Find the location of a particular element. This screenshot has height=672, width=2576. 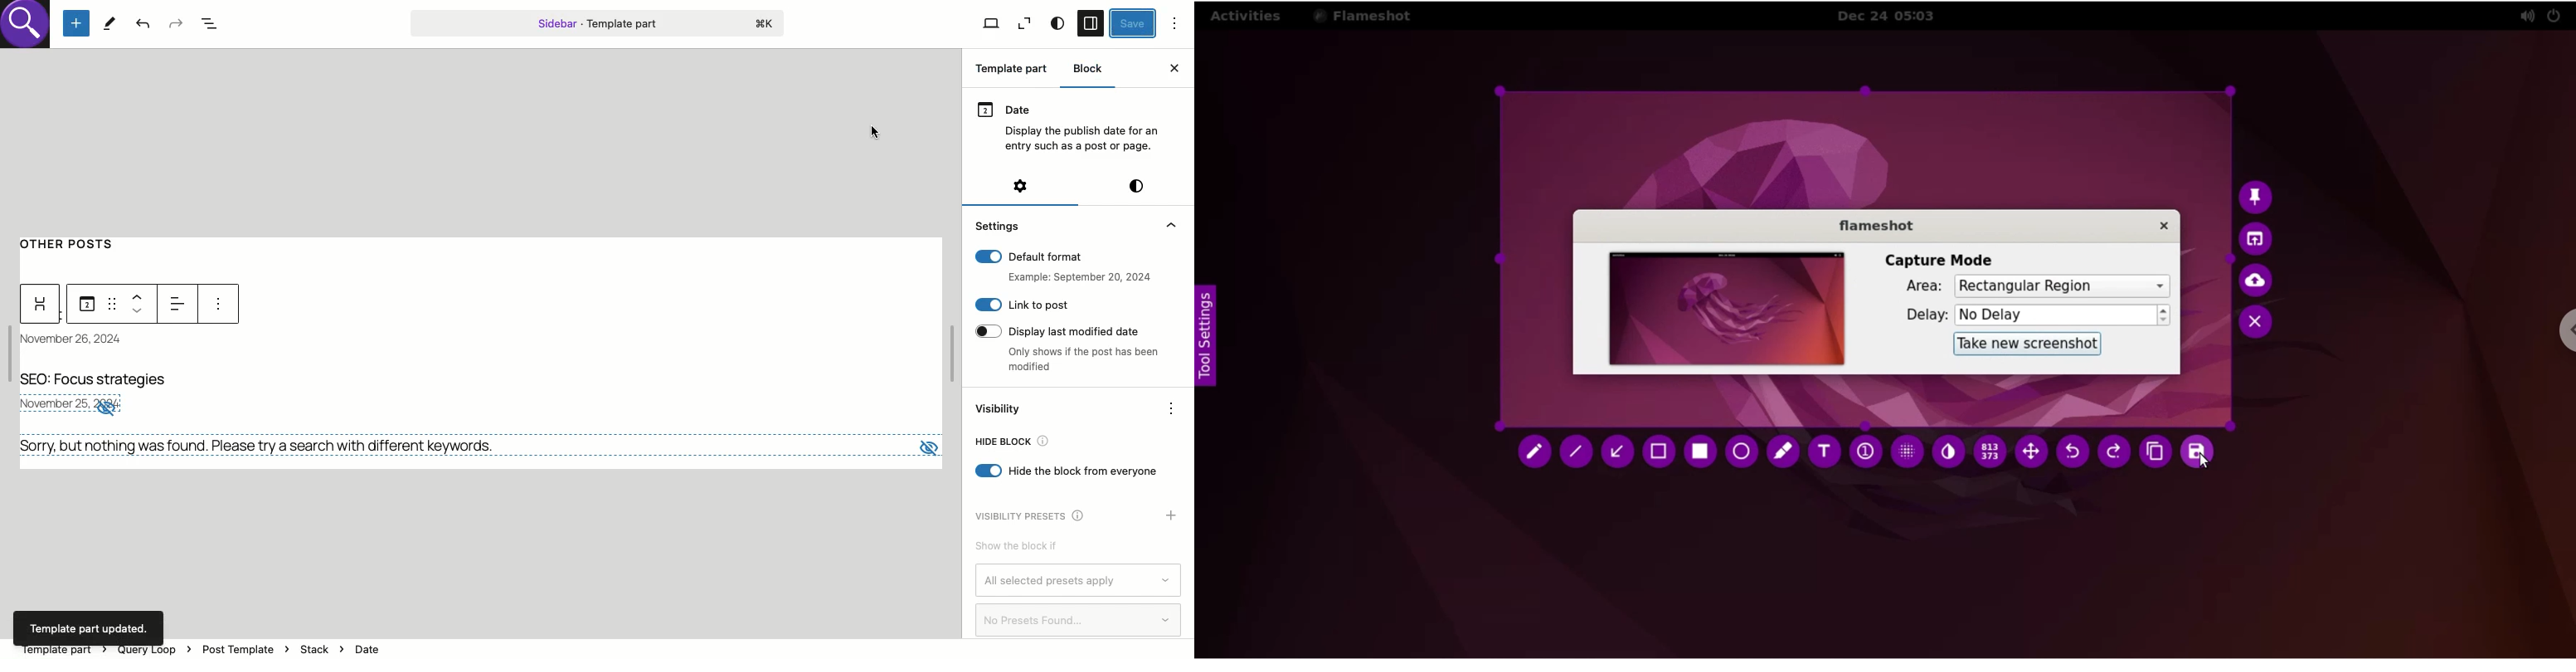

Click is located at coordinates (877, 131).